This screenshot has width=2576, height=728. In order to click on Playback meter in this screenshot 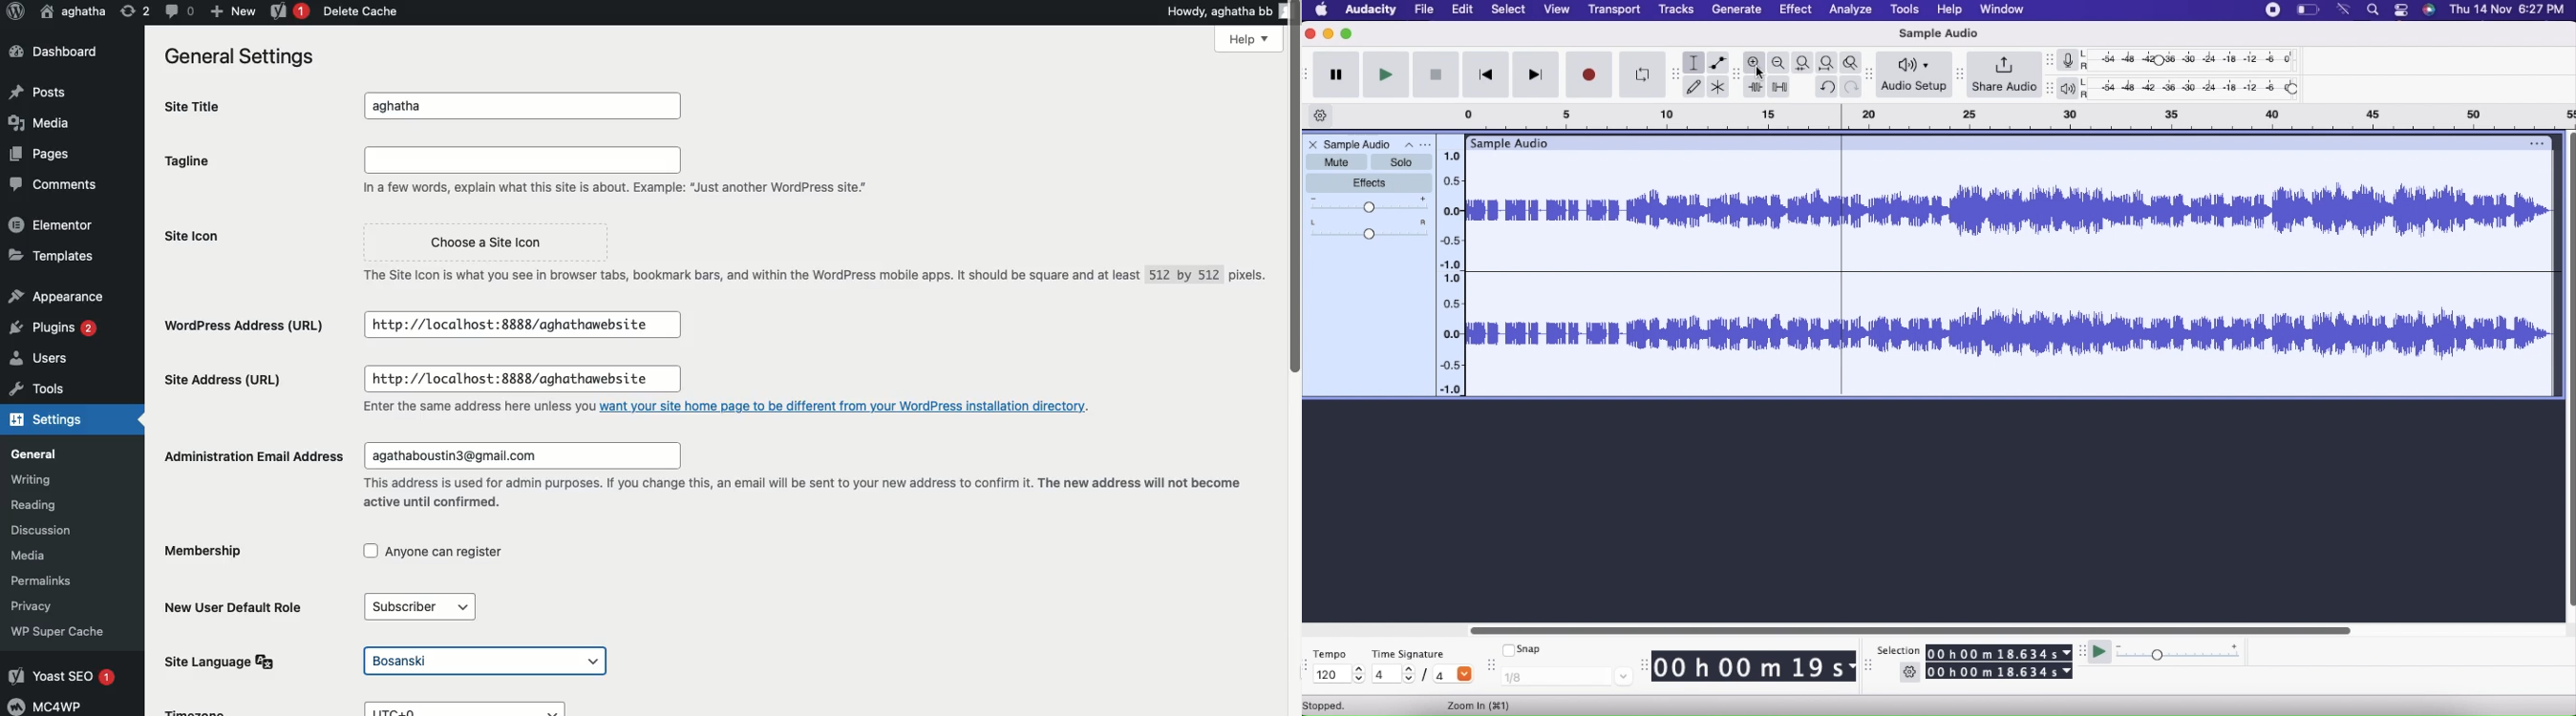, I will do `click(2073, 88)`.